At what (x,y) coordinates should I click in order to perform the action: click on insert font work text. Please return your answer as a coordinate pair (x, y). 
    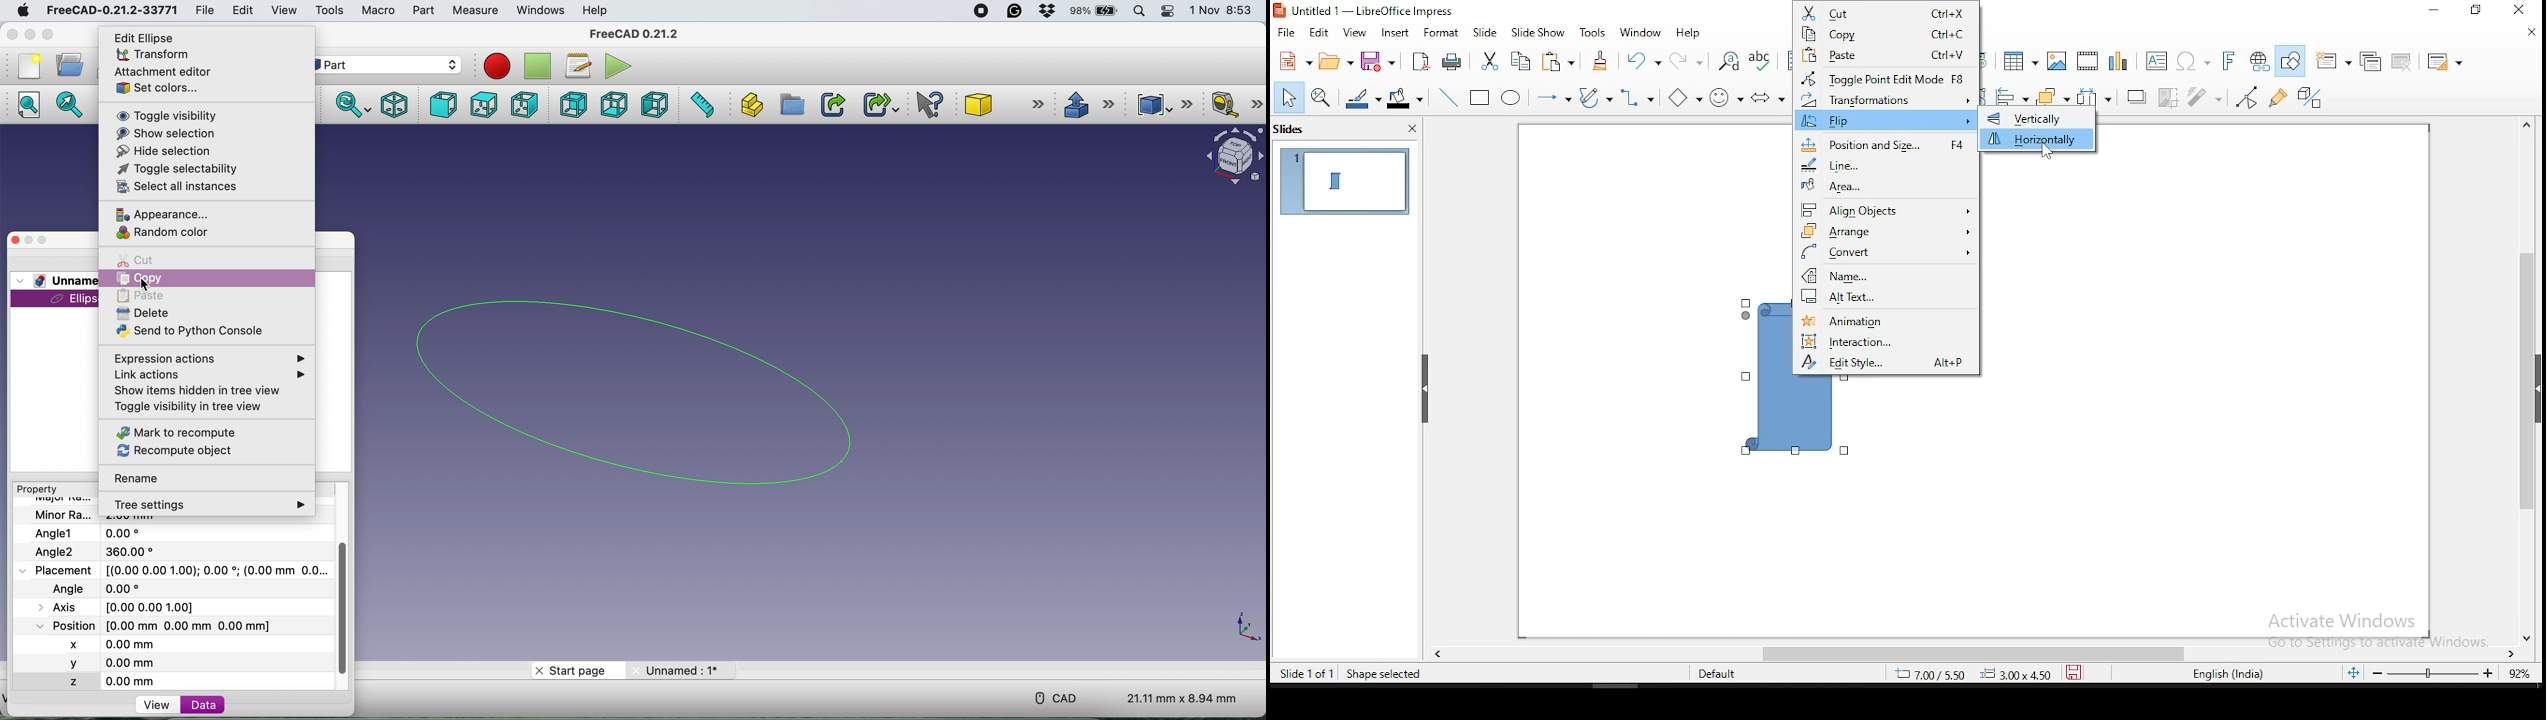
    Looking at the image, I should click on (2229, 61).